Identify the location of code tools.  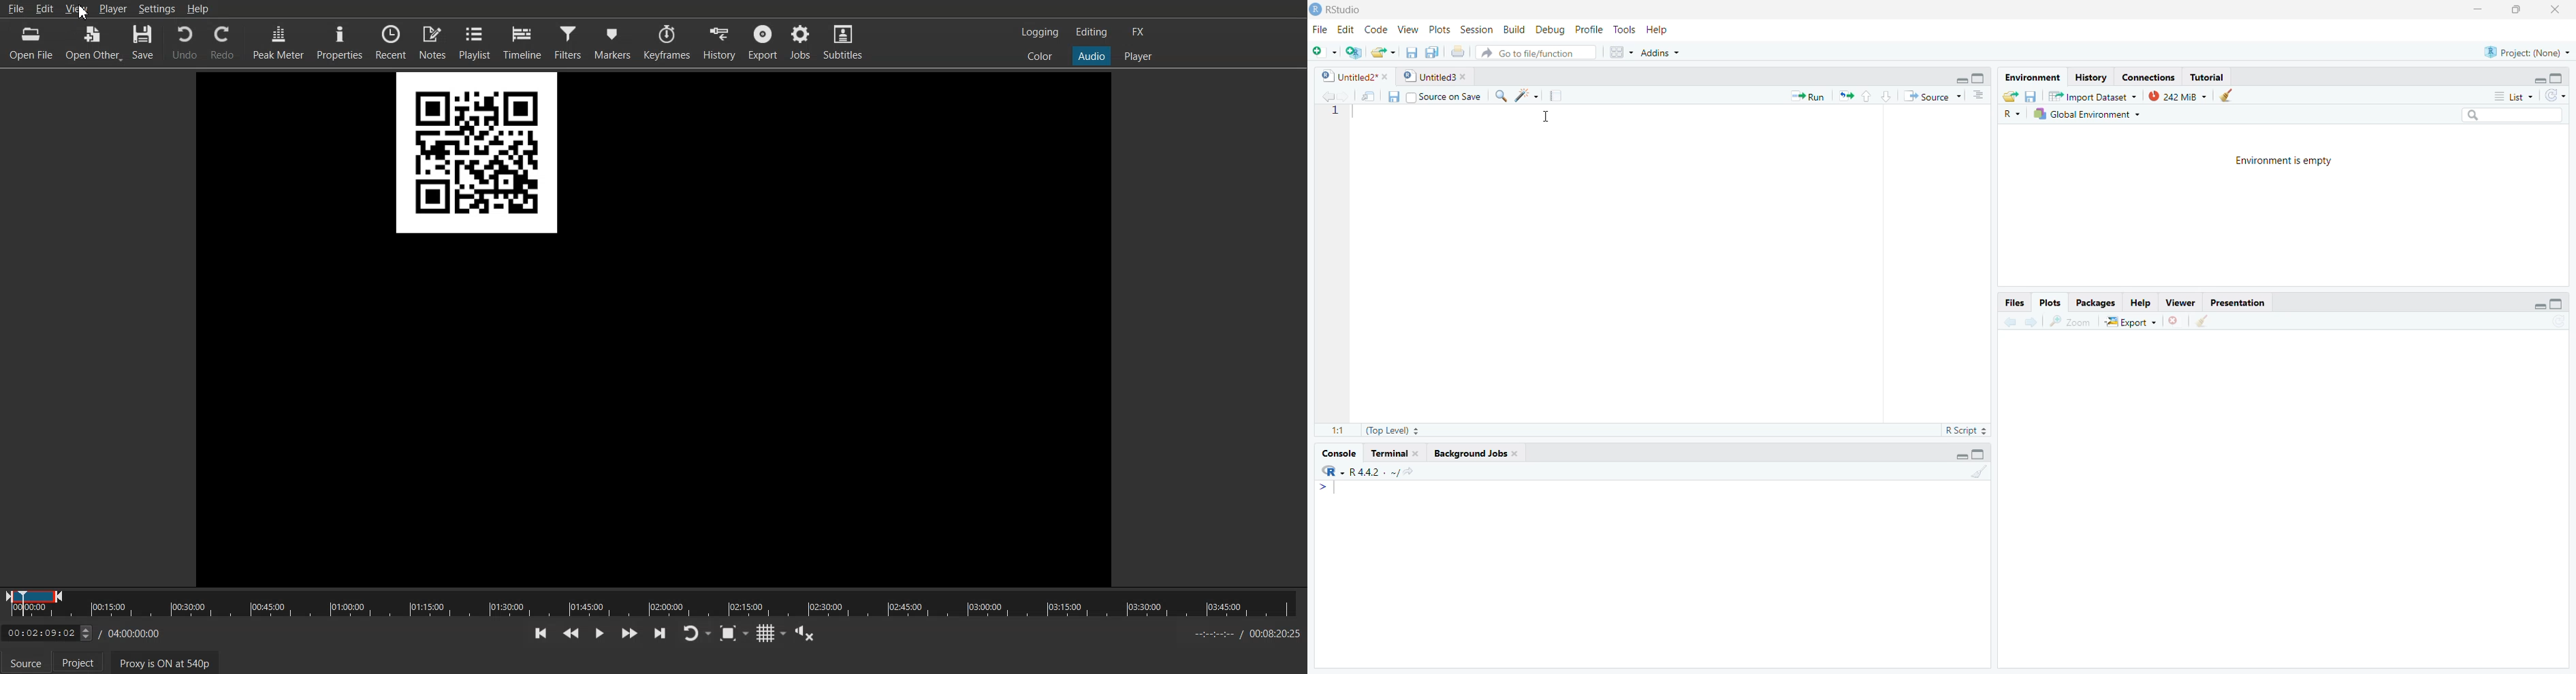
(1527, 96).